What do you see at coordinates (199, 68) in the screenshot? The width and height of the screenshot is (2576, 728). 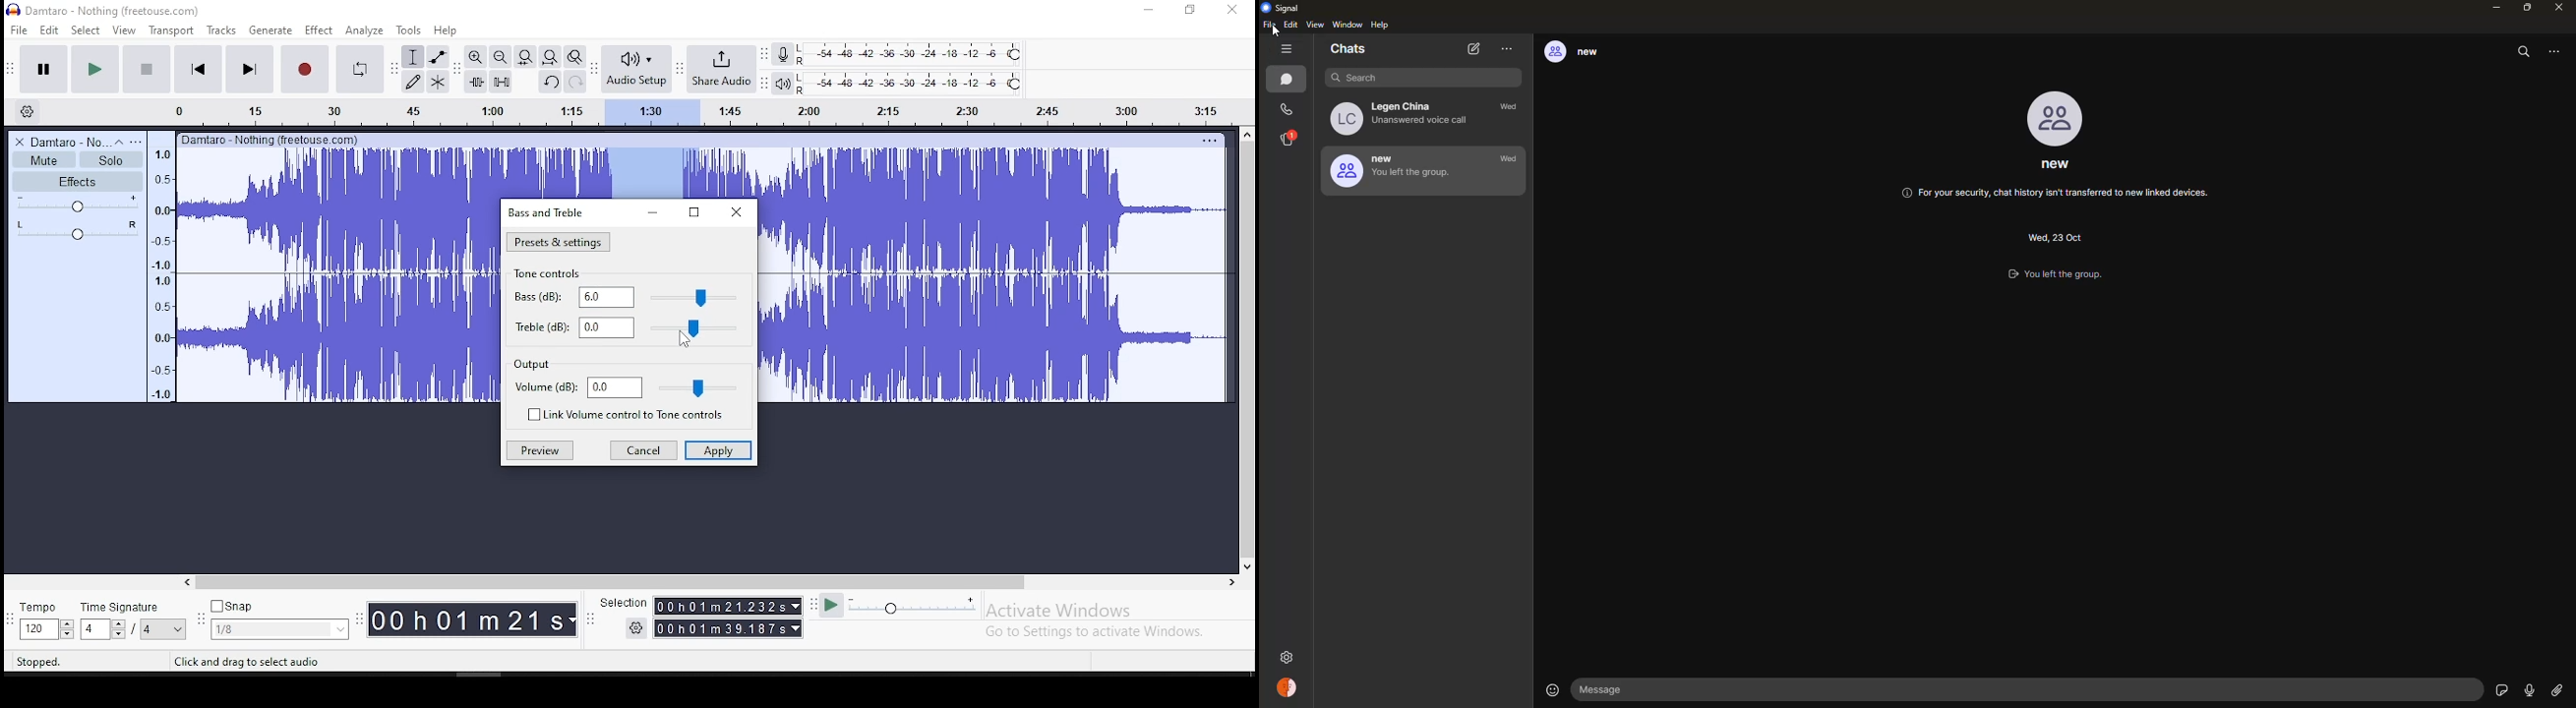 I see `skip to start` at bounding box center [199, 68].